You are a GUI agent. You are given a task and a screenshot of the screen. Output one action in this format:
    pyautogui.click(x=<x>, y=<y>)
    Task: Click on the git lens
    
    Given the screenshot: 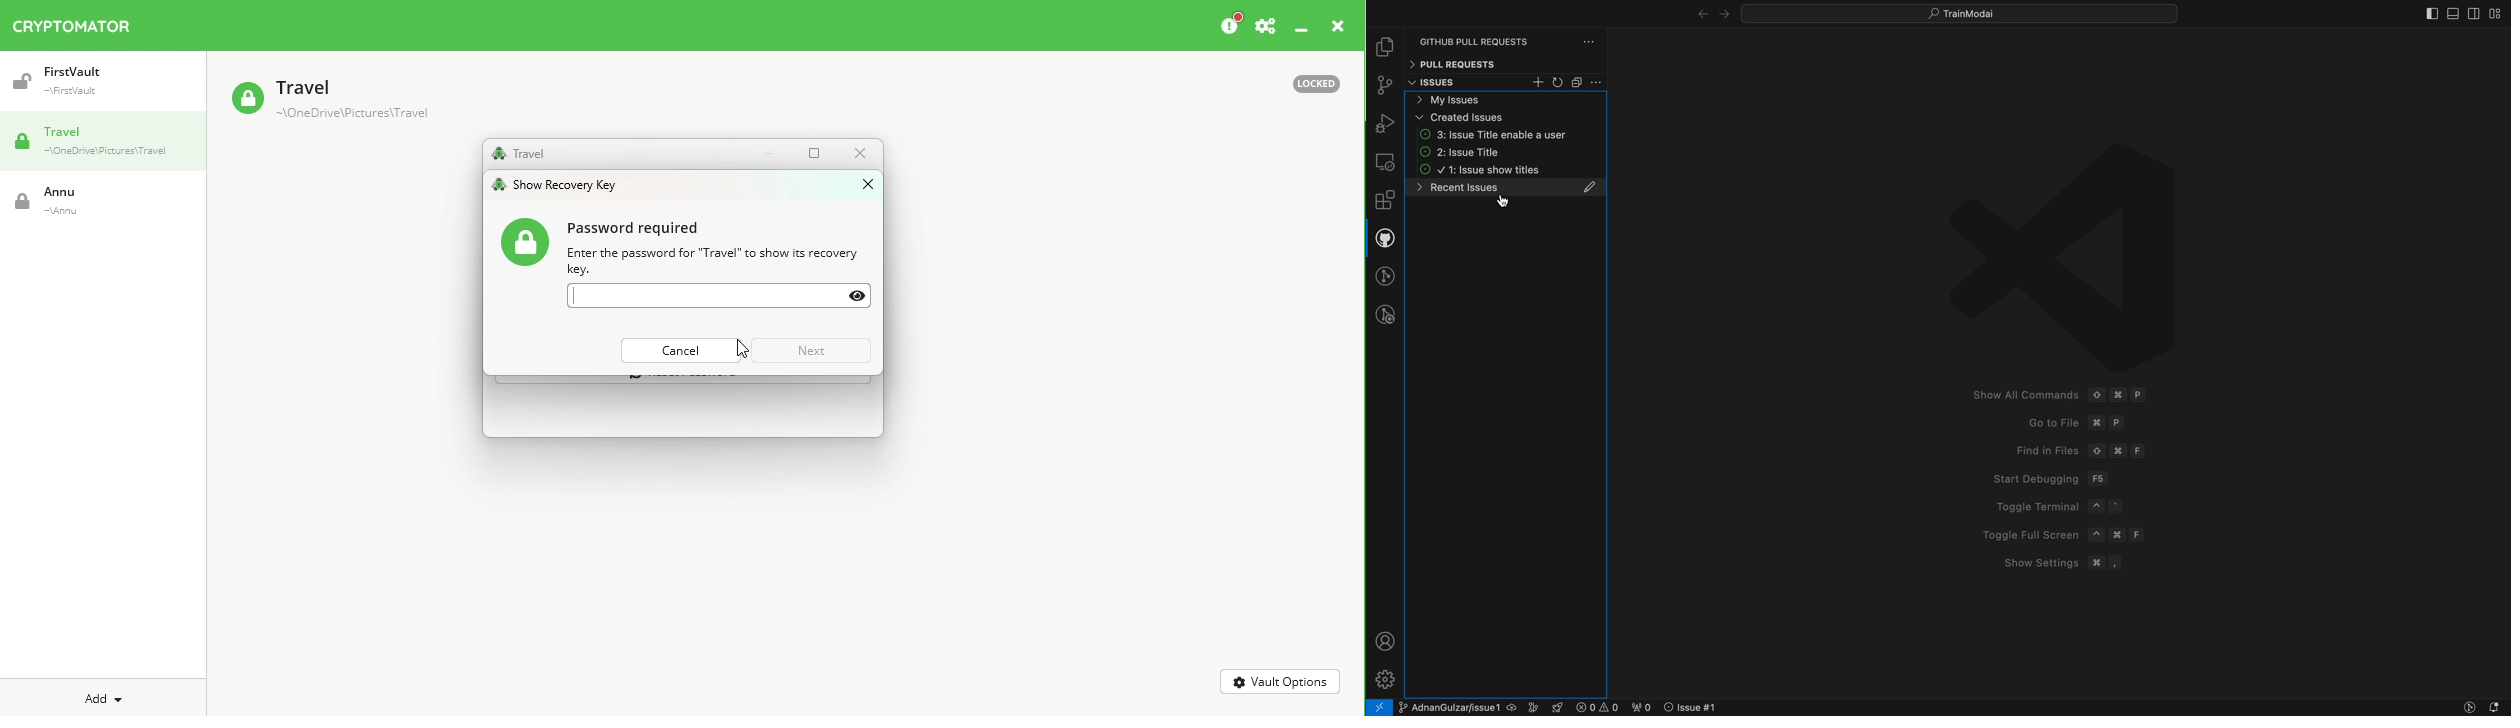 What is the action you would take?
    pyautogui.click(x=2470, y=707)
    